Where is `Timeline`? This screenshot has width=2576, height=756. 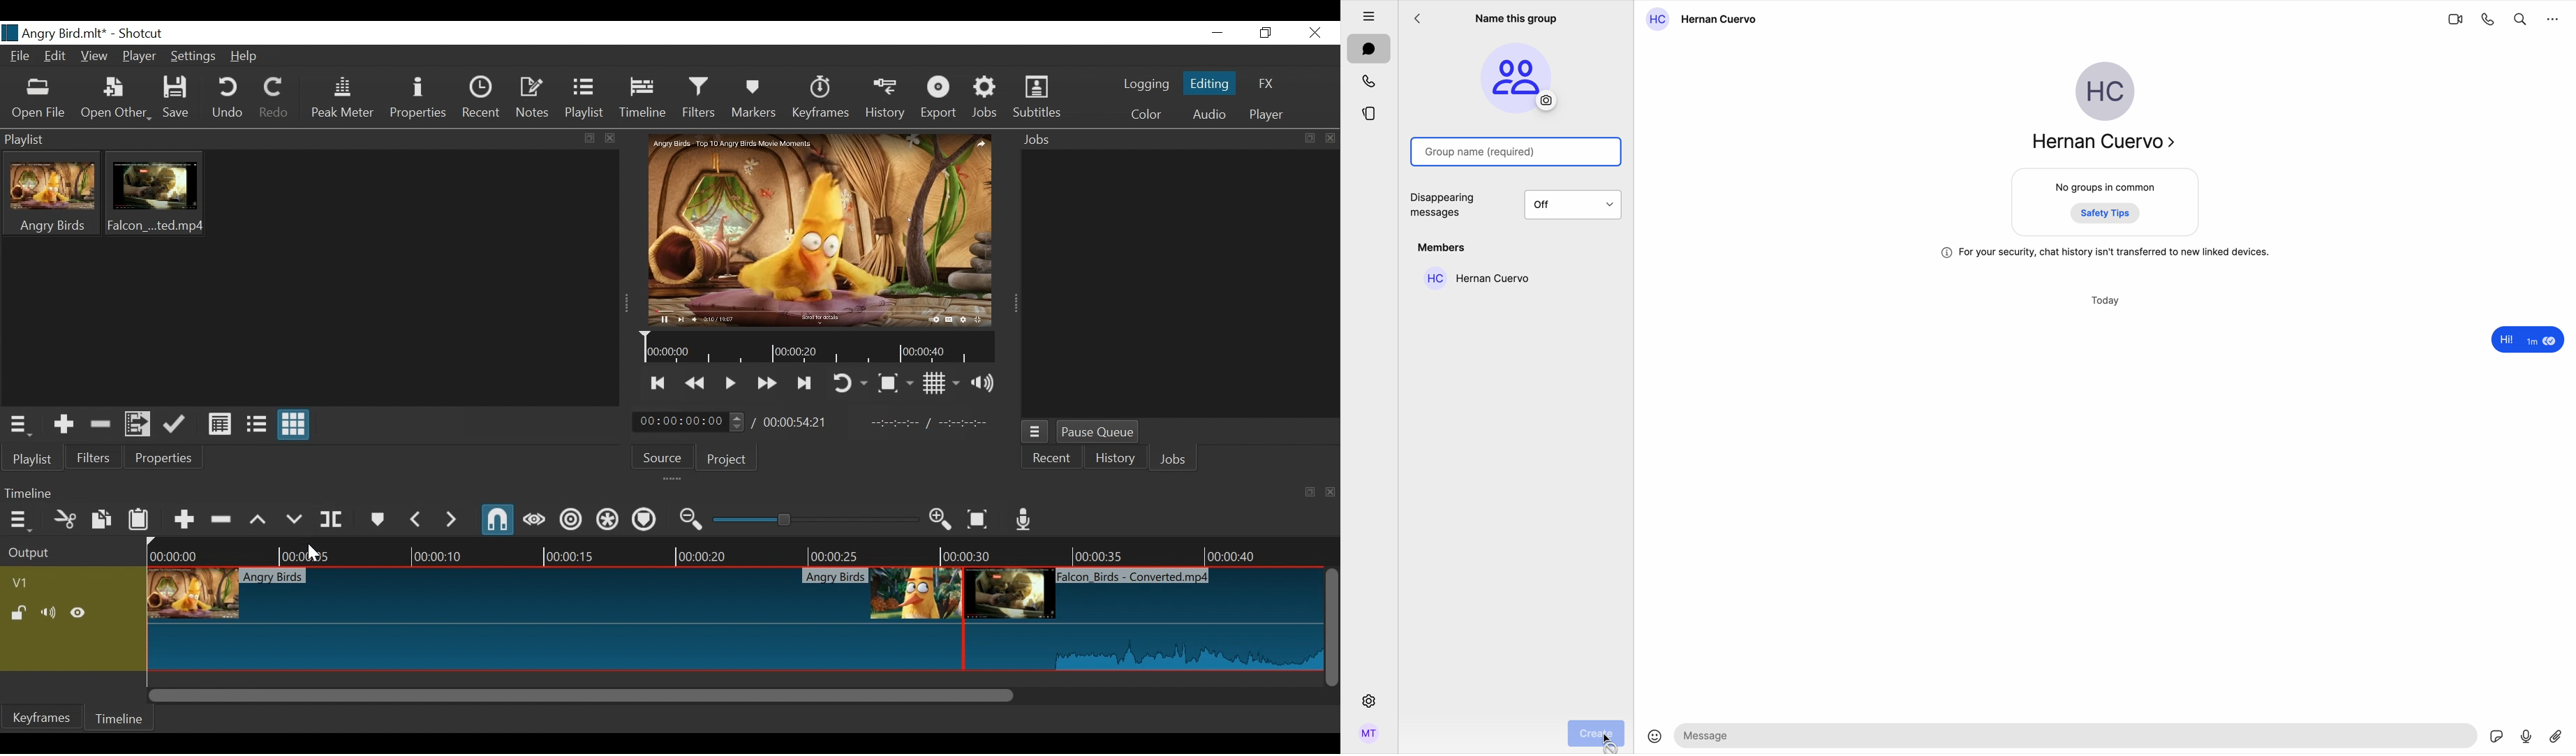 Timeline is located at coordinates (119, 718).